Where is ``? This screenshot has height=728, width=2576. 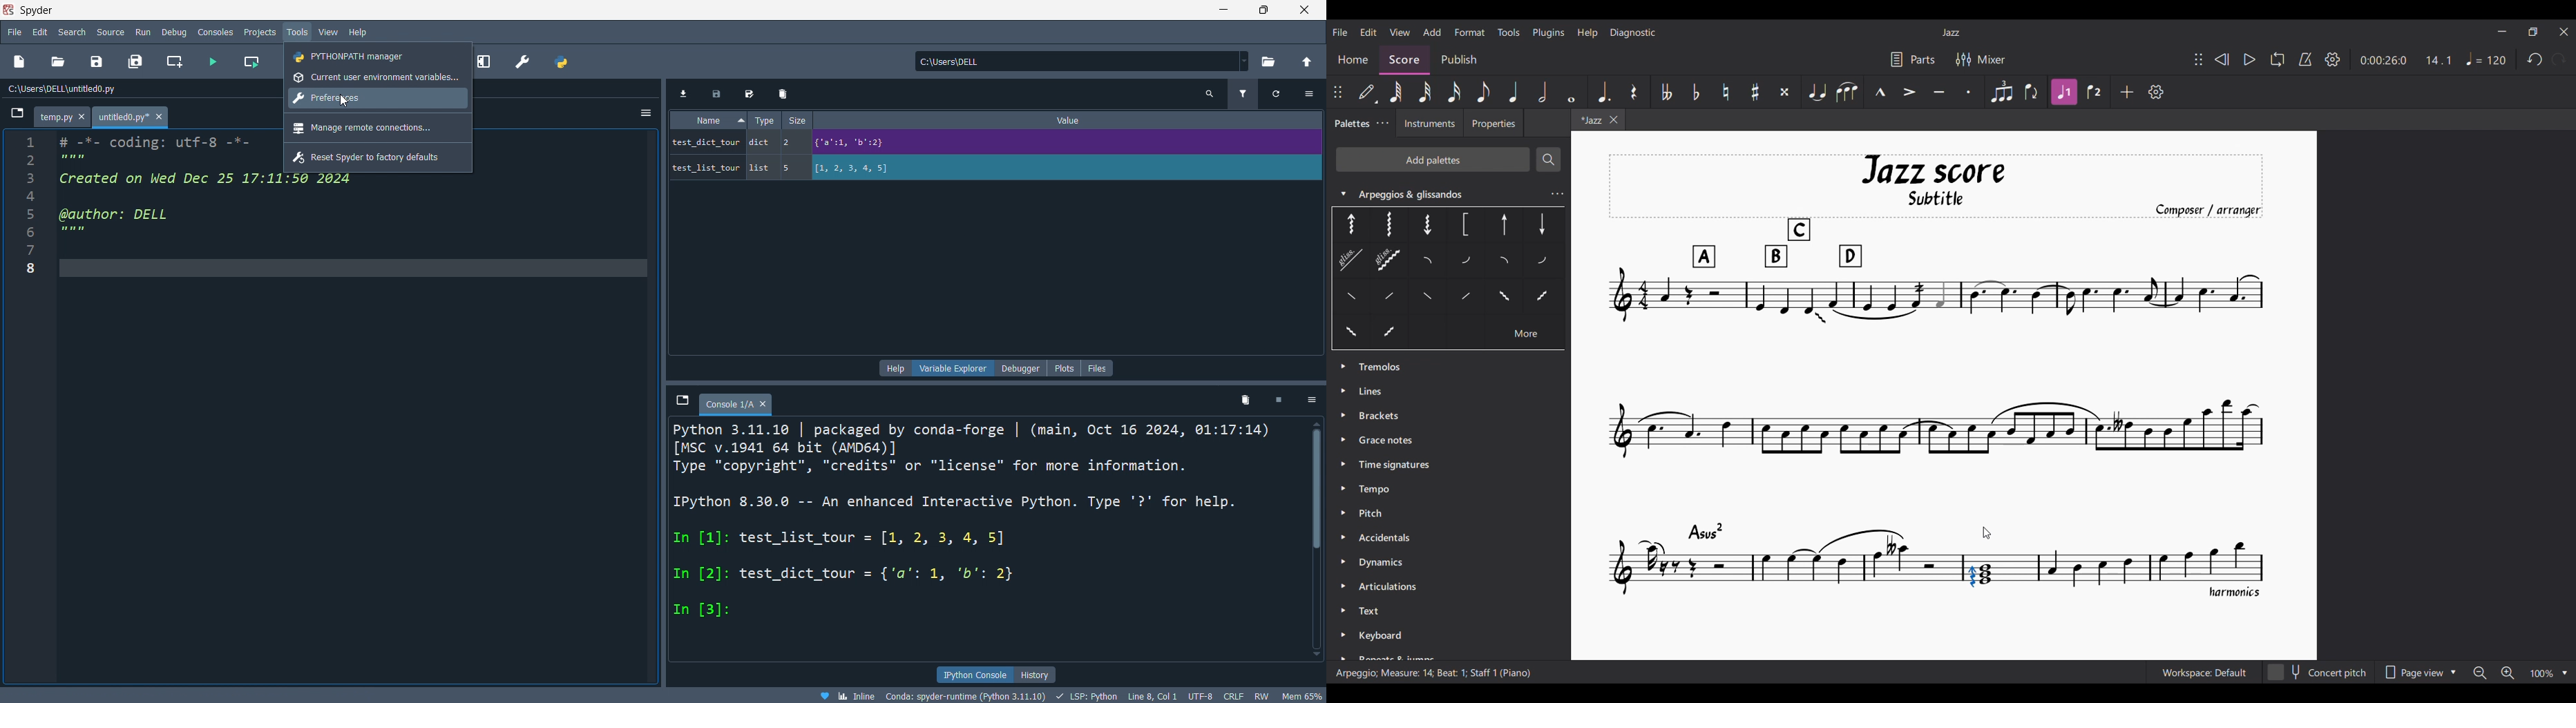
 is located at coordinates (1429, 297).